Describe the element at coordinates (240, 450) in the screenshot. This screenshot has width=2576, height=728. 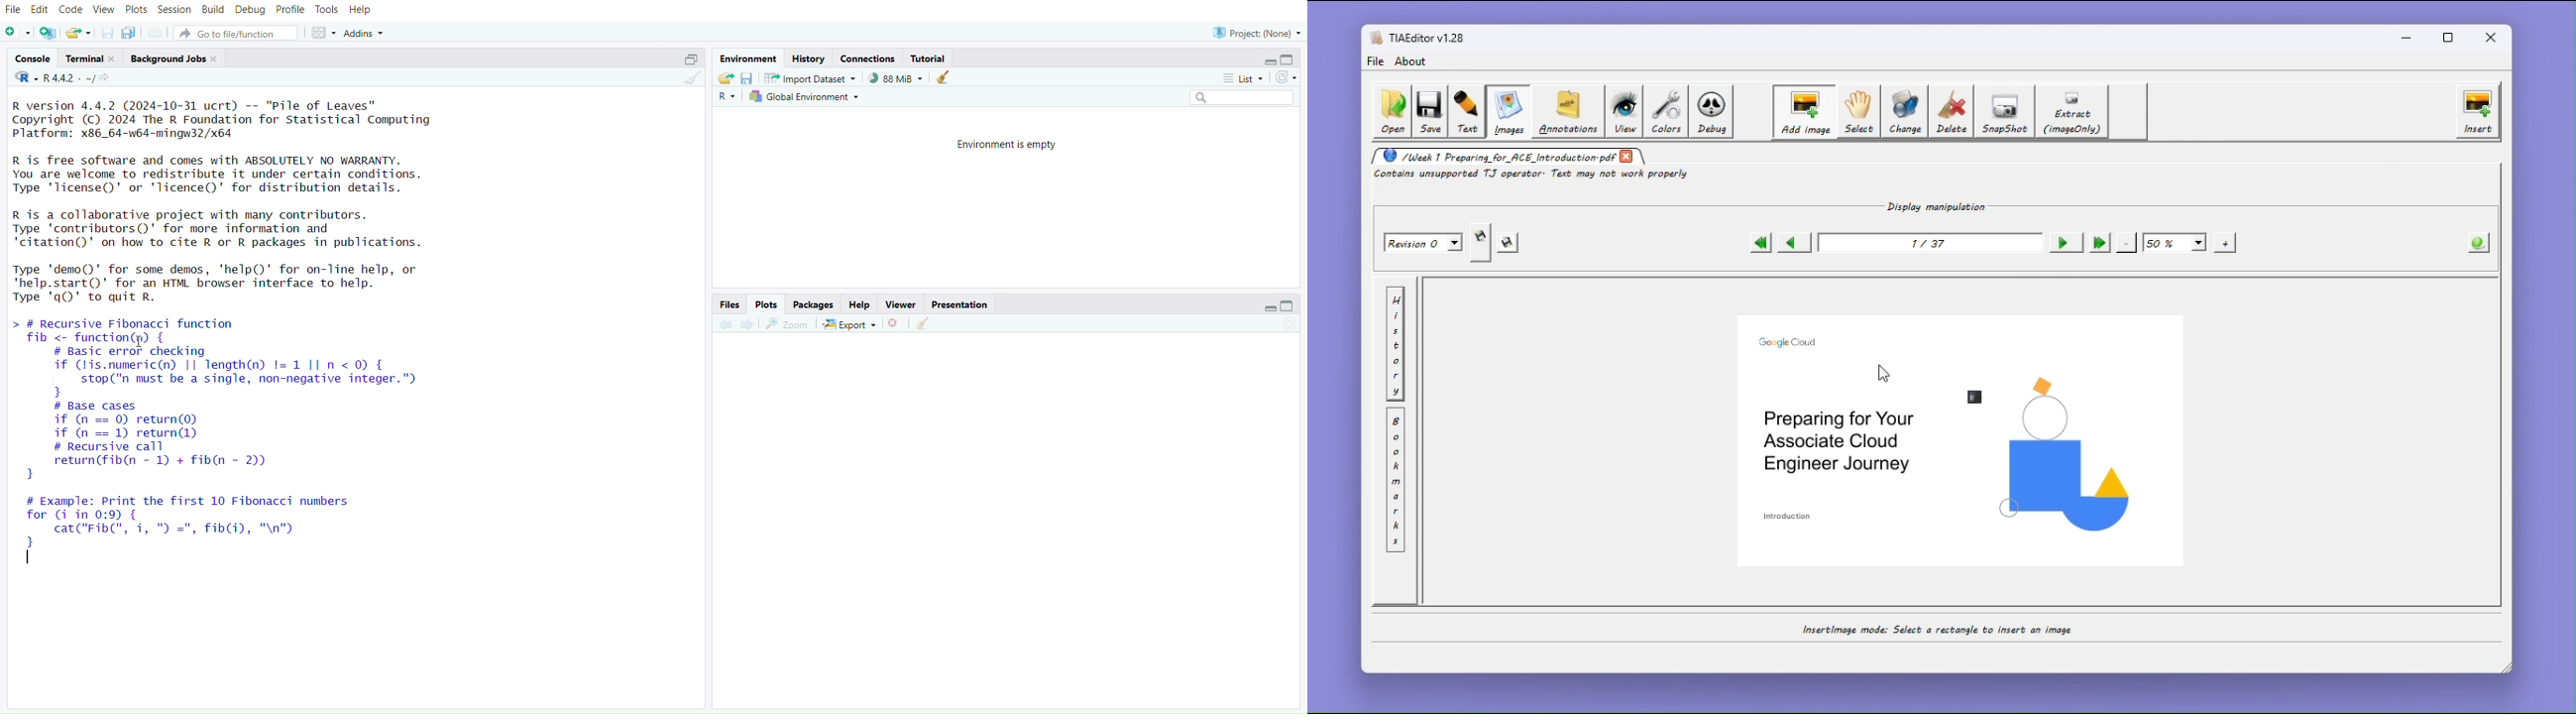
I see `> # Recursive Fibonacci function fib <- function(p) {# Basic error checking if (! is.numeric(n) || length) t= 1 I n <0) {stop("n must be a single, non-negative integer.")¥# Base cases if (n == 0) return(0)if (n == 1) return(l)# Recursive call return(fib(n - 1) + fib(n - 2))}# Example: Print the first 10 Fibonacci numbers for (i in 0:9) {cat("Fib(", i, " =", fib), "n}` at that location.